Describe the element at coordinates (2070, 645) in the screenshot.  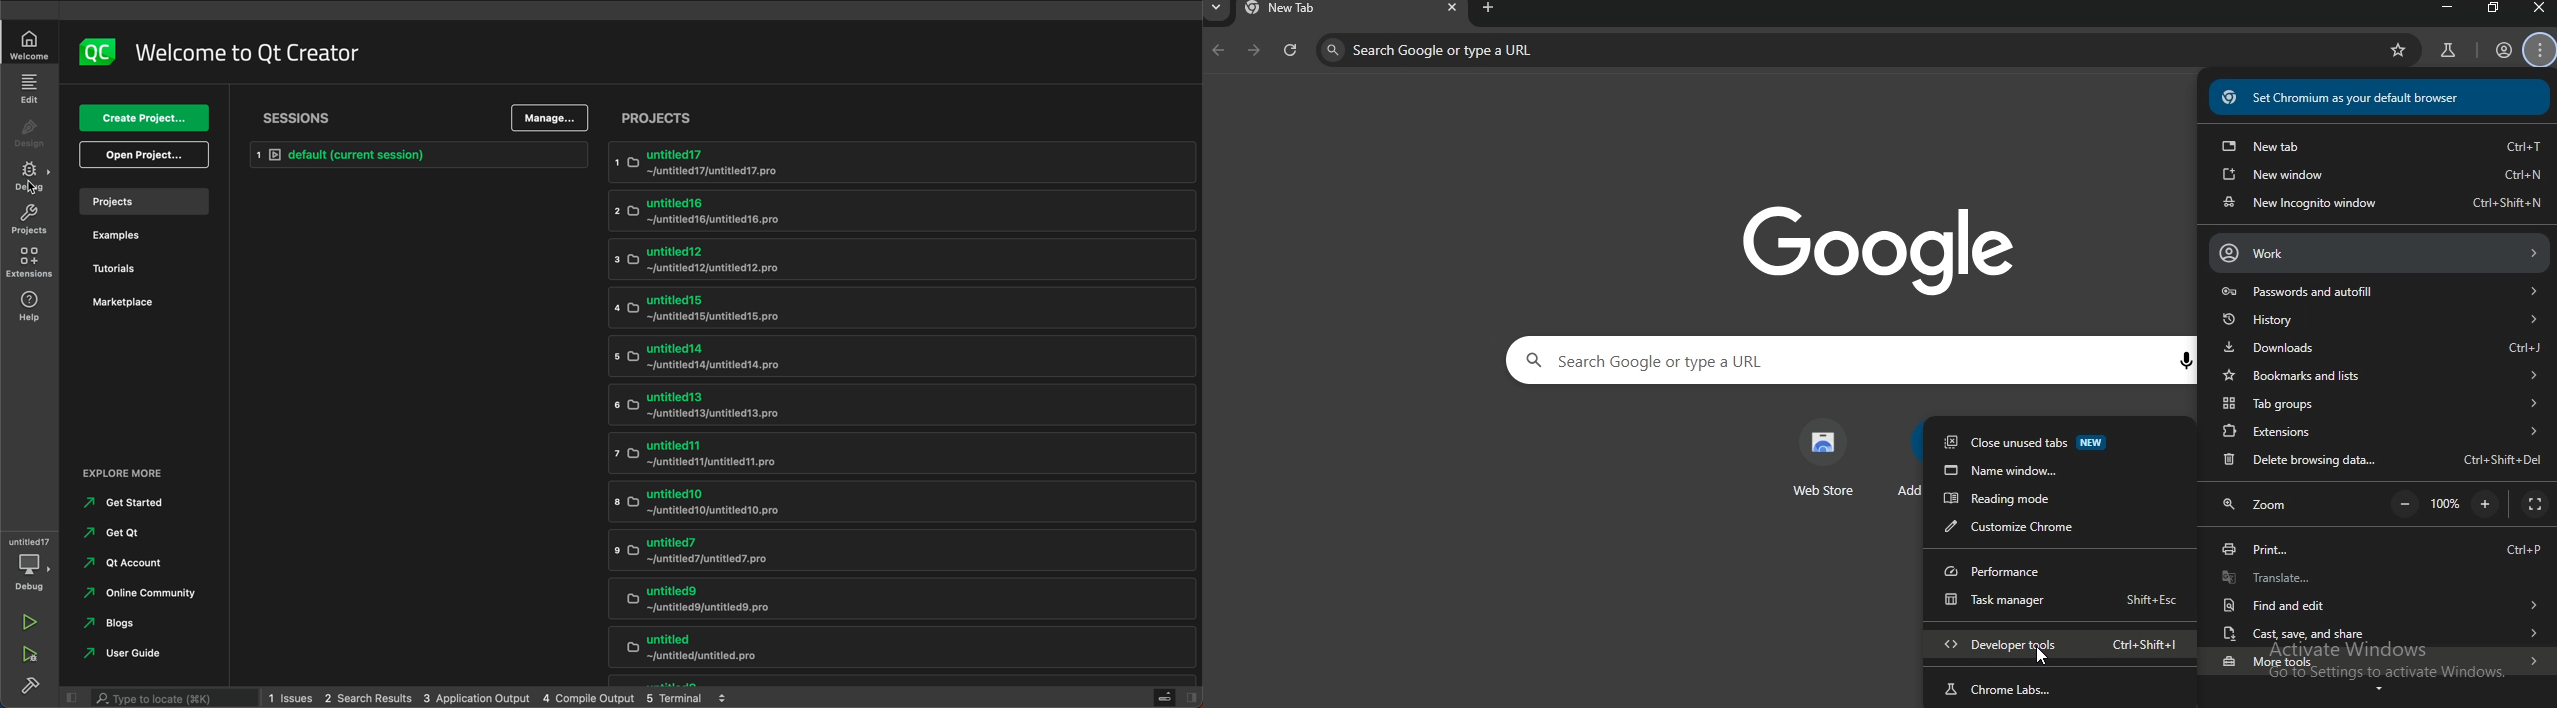
I see `developer tools` at that location.